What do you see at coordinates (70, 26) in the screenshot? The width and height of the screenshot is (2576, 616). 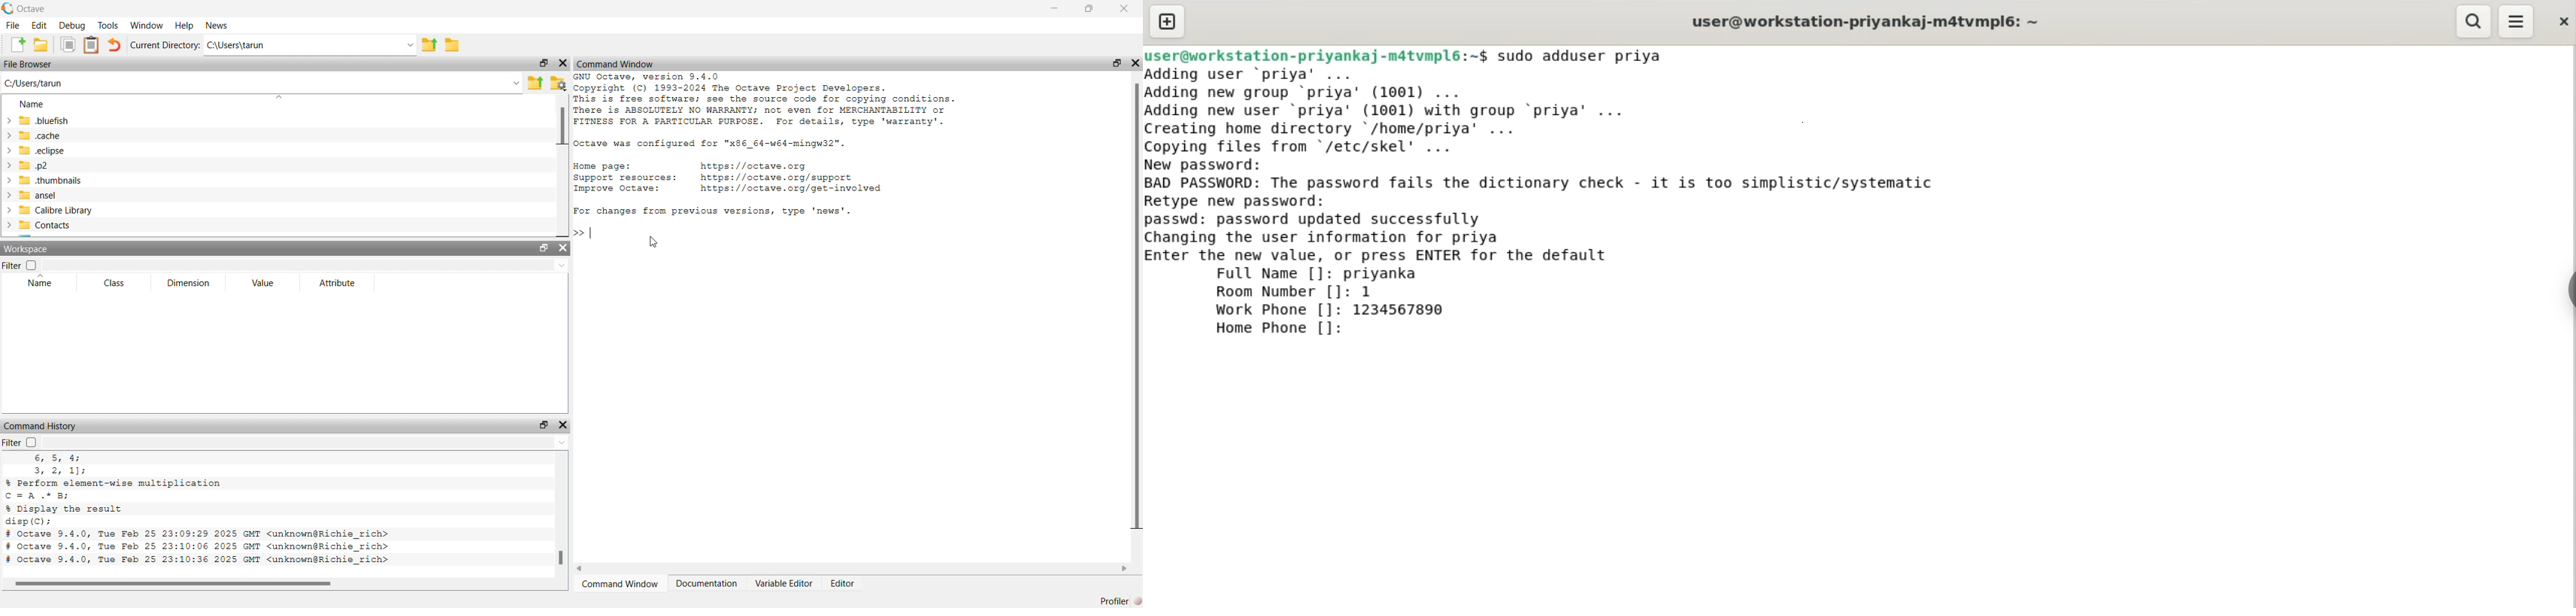 I see `Debug` at bounding box center [70, 26].